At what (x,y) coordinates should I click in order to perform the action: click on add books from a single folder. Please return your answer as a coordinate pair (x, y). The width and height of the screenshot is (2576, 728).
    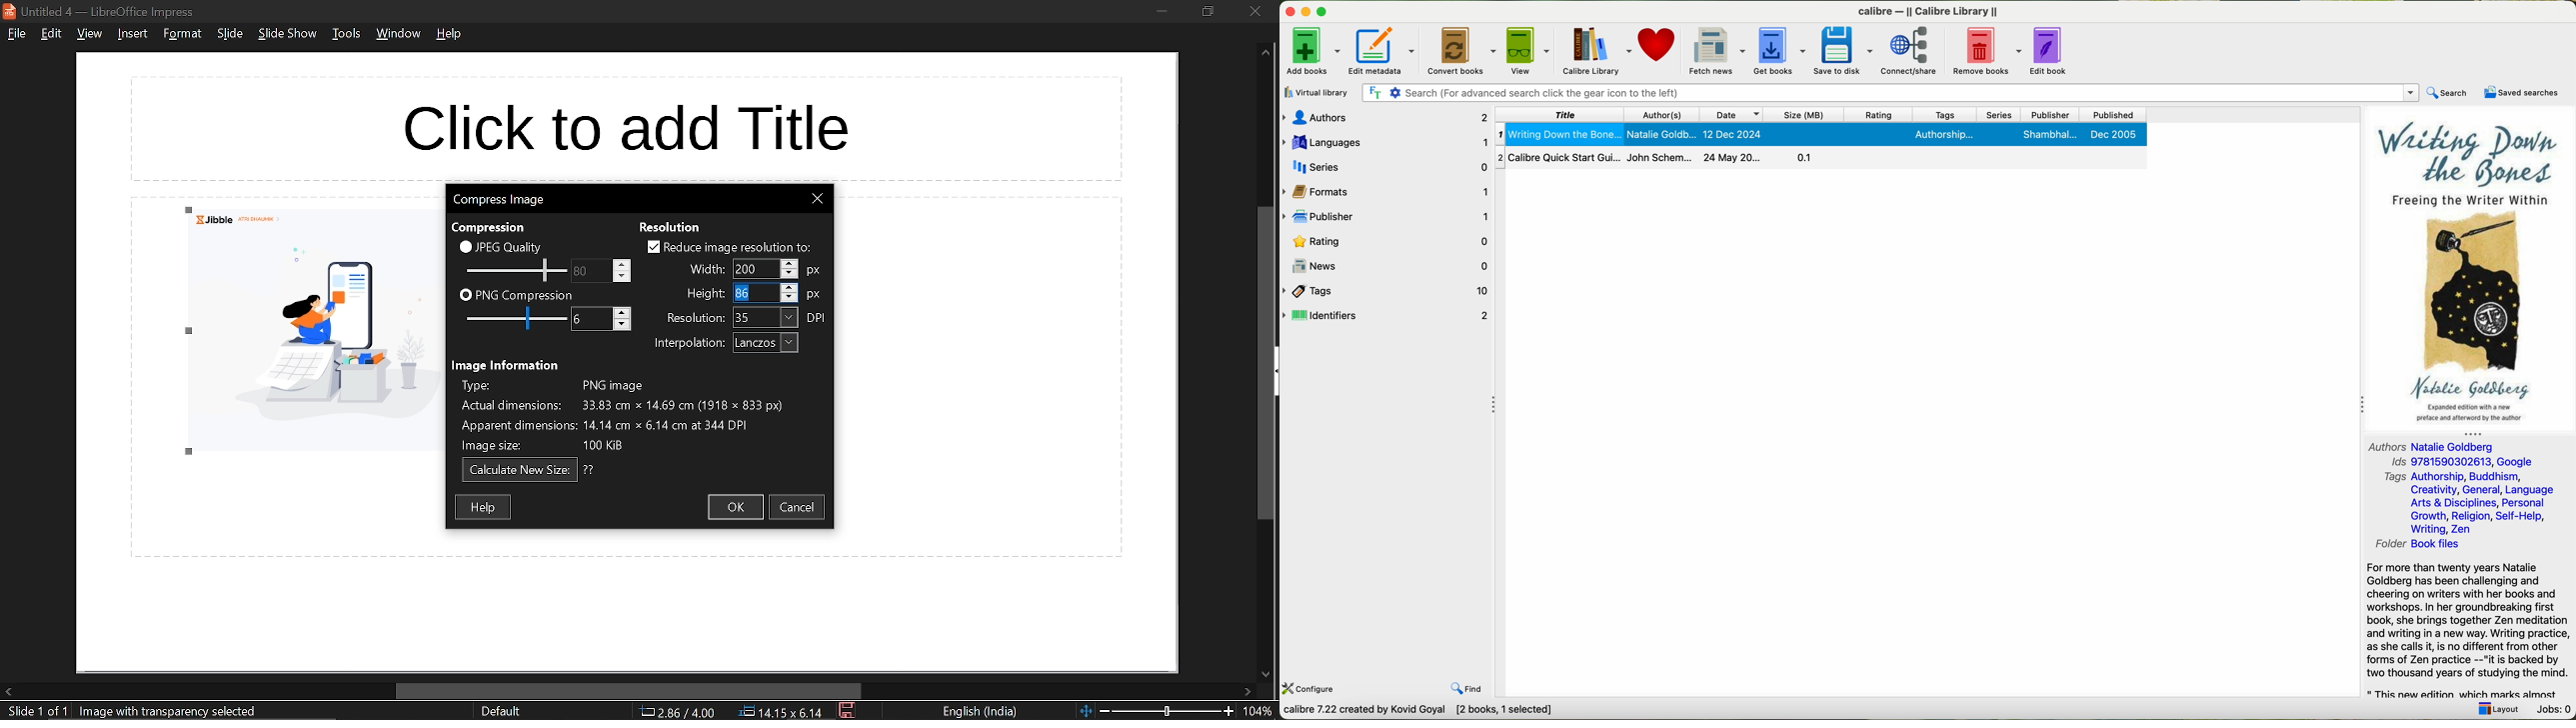
    Looking at the image, I should click on (1320, 90).